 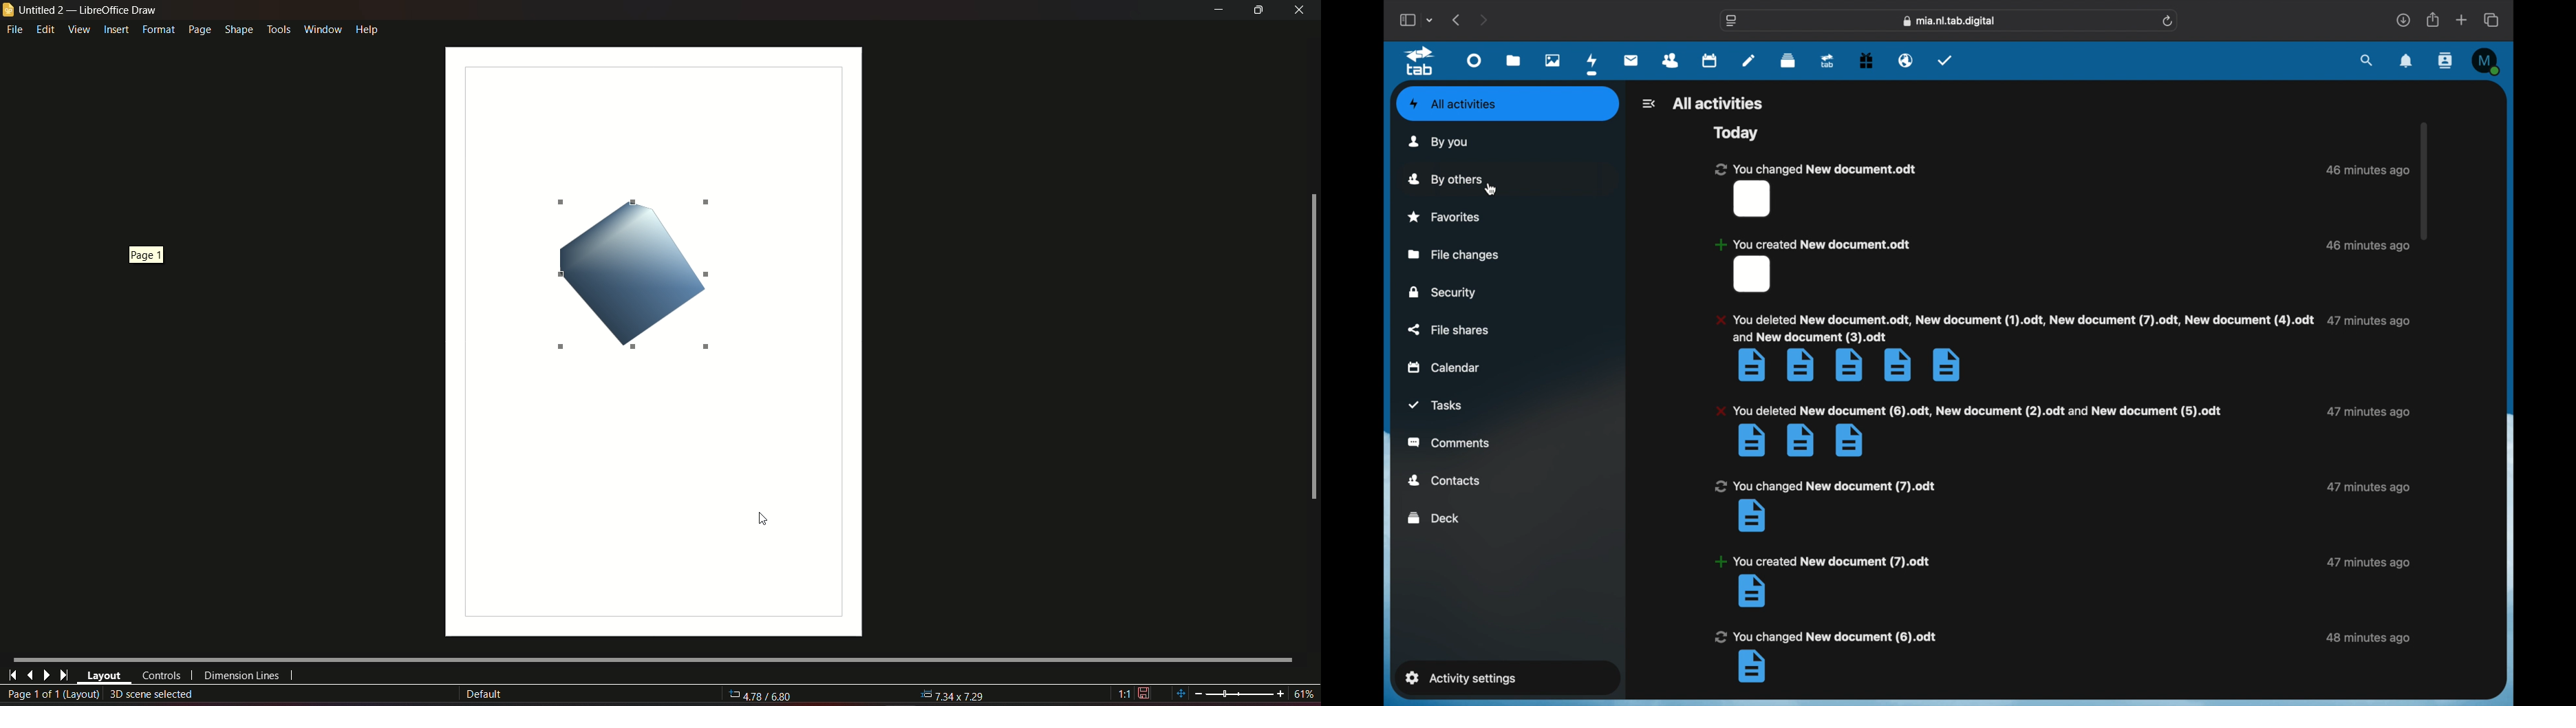 What do you see at coordinates (954, 694) in the screenshot?
I see `7.34x7.29` at bounding box center [954, 694].